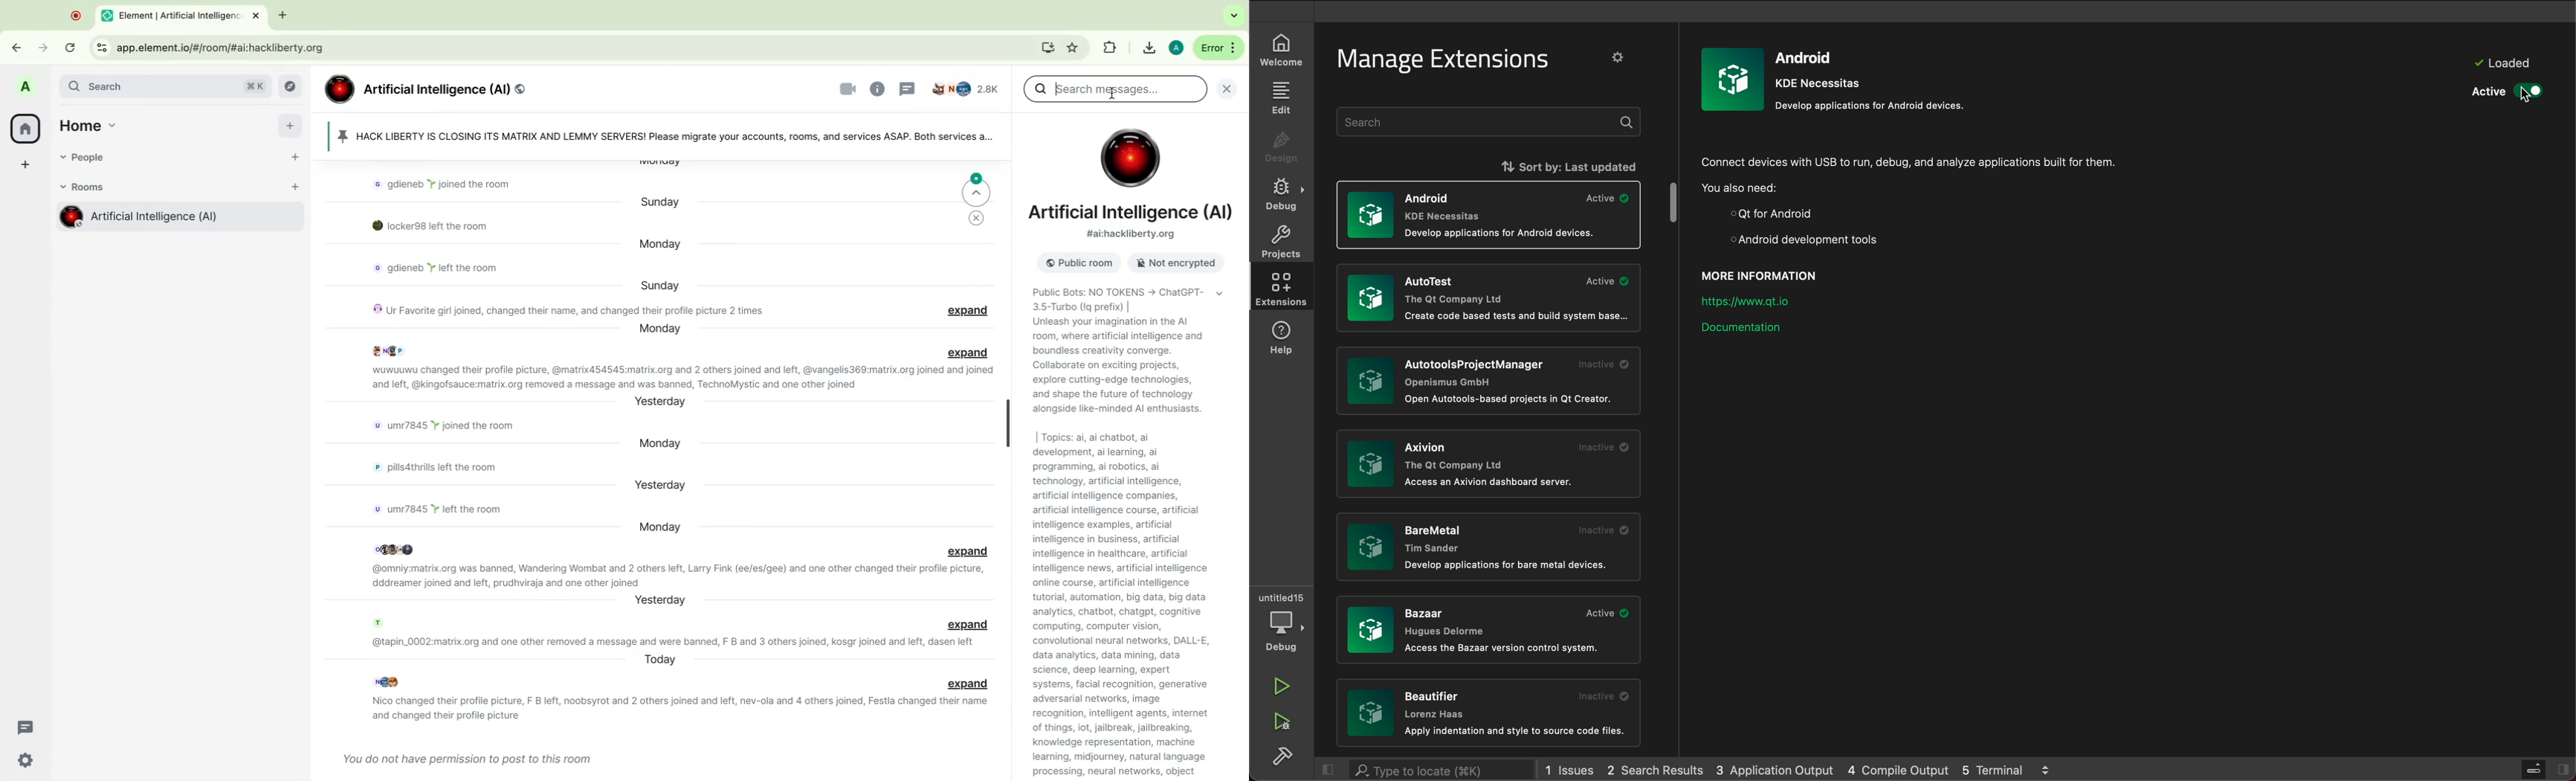 The height and width of the screenshot is (784, 2576). Describe the element at coordinates (682, 707) in the screenshot. I see `message` at that location.